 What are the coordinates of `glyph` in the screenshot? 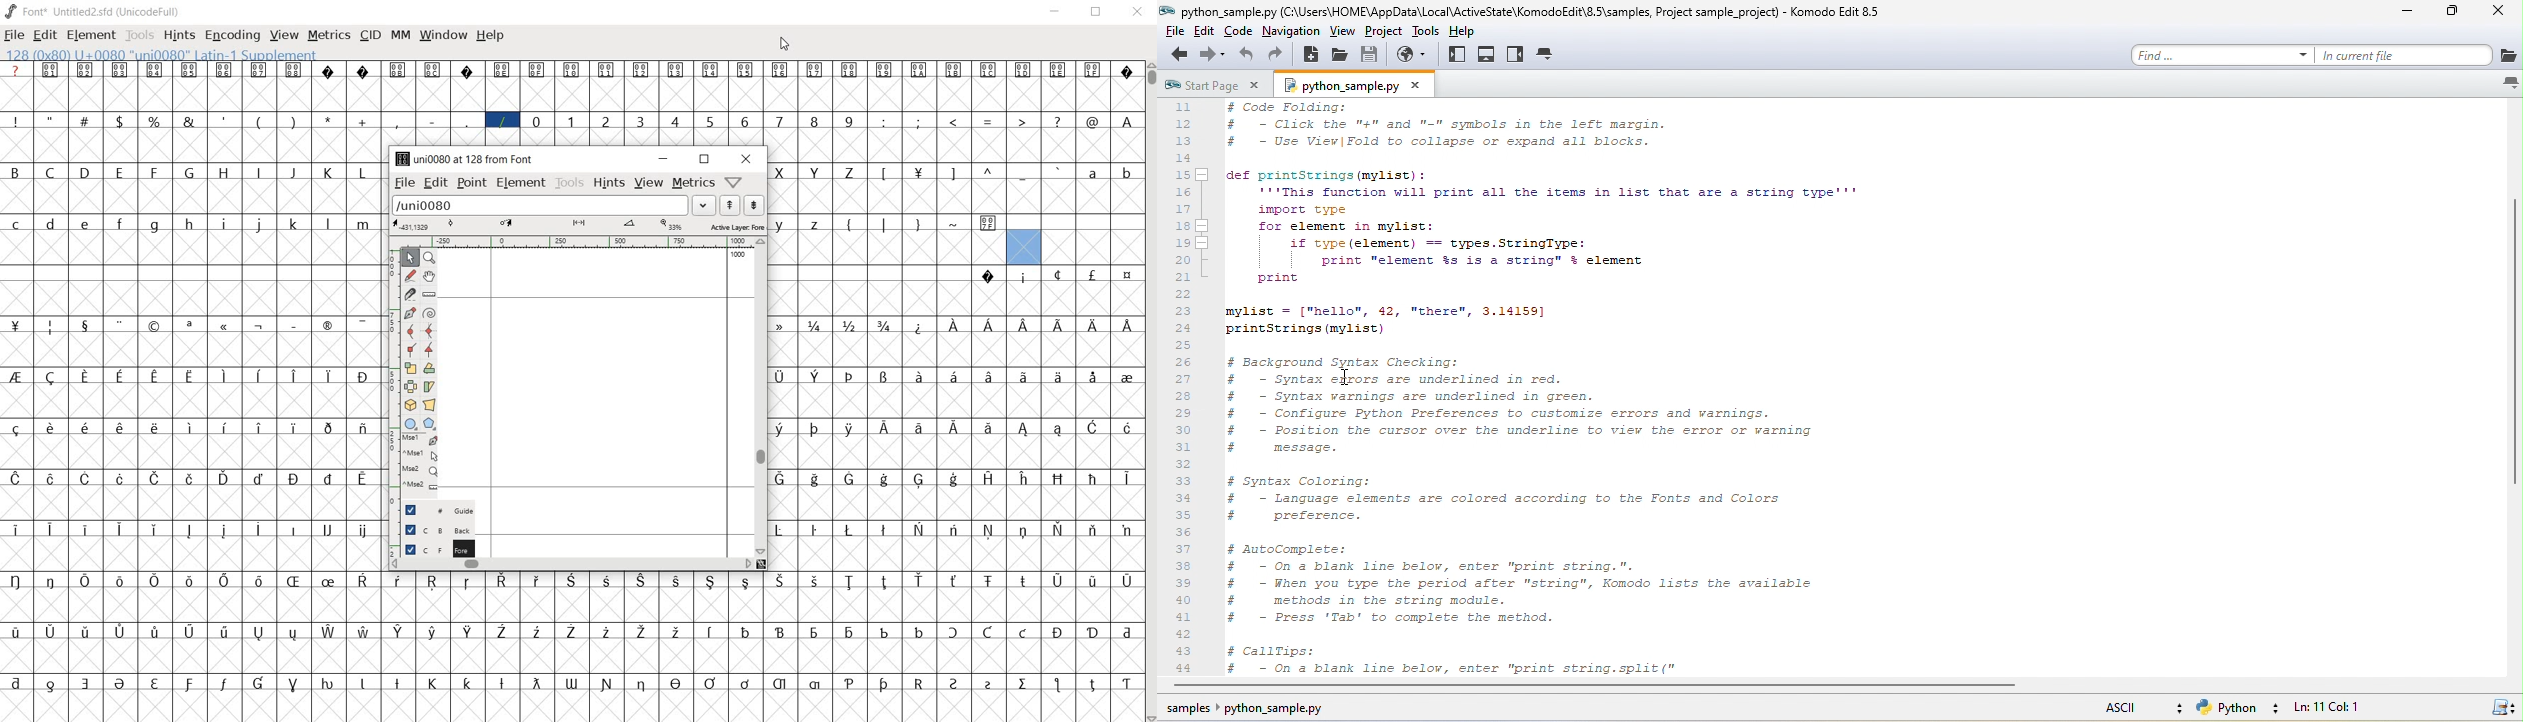 It's located at (918, 529).